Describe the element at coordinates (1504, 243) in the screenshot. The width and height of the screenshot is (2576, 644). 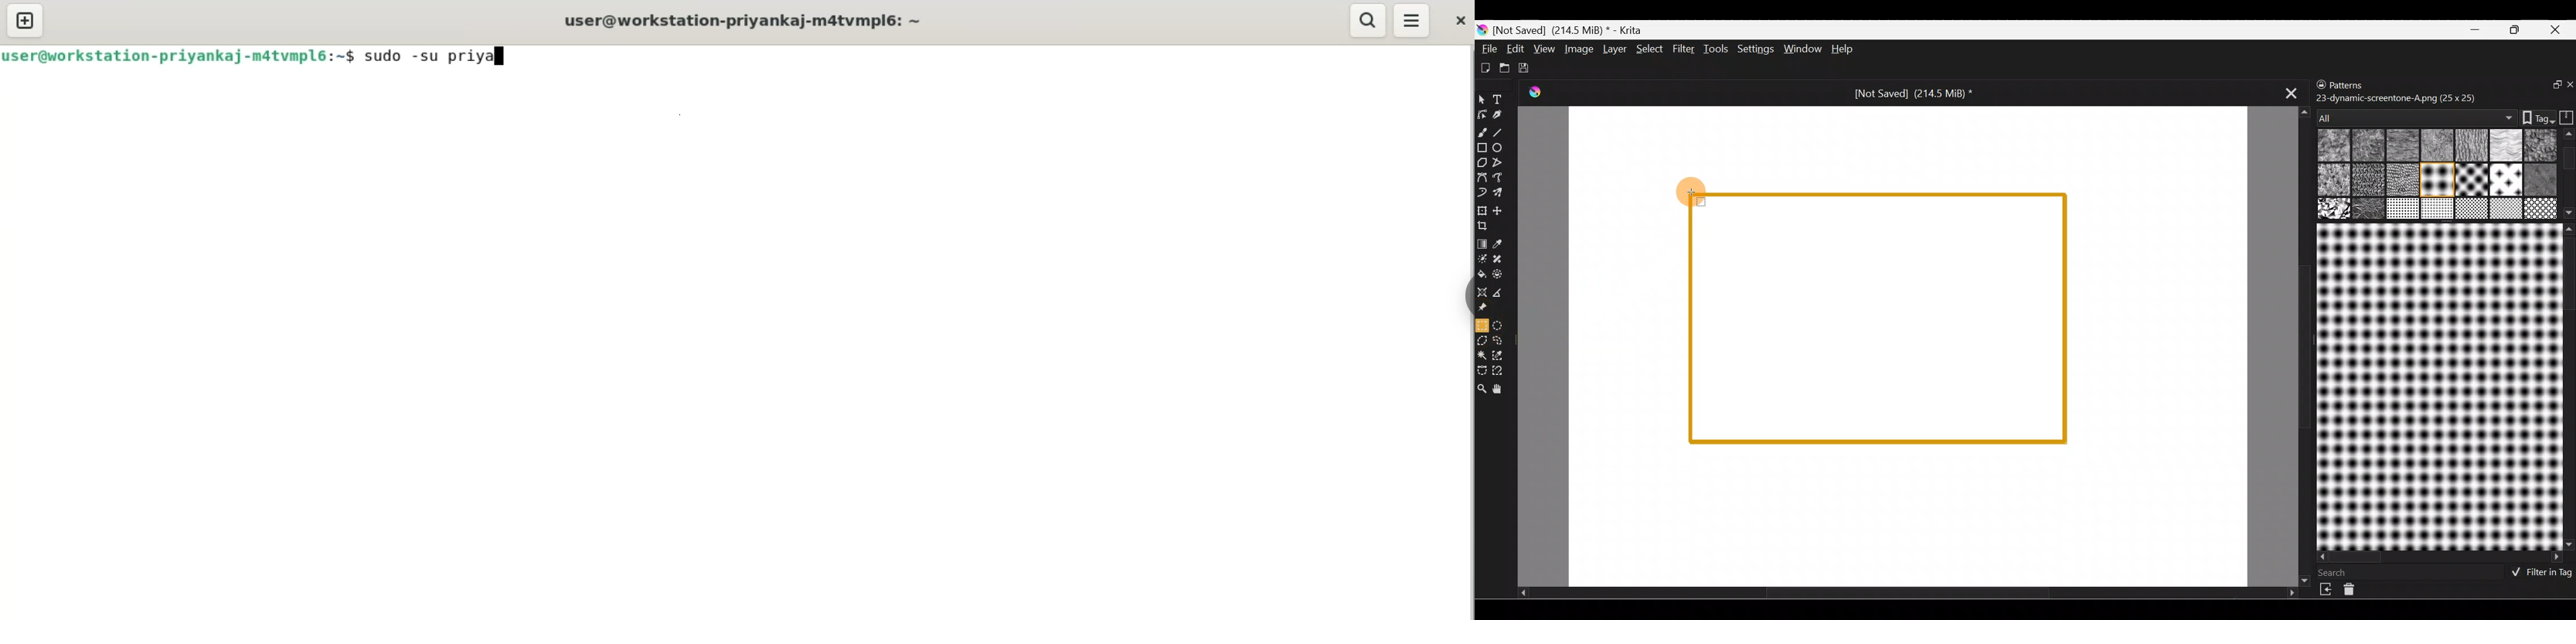
I see `Sample a colour` at that location.